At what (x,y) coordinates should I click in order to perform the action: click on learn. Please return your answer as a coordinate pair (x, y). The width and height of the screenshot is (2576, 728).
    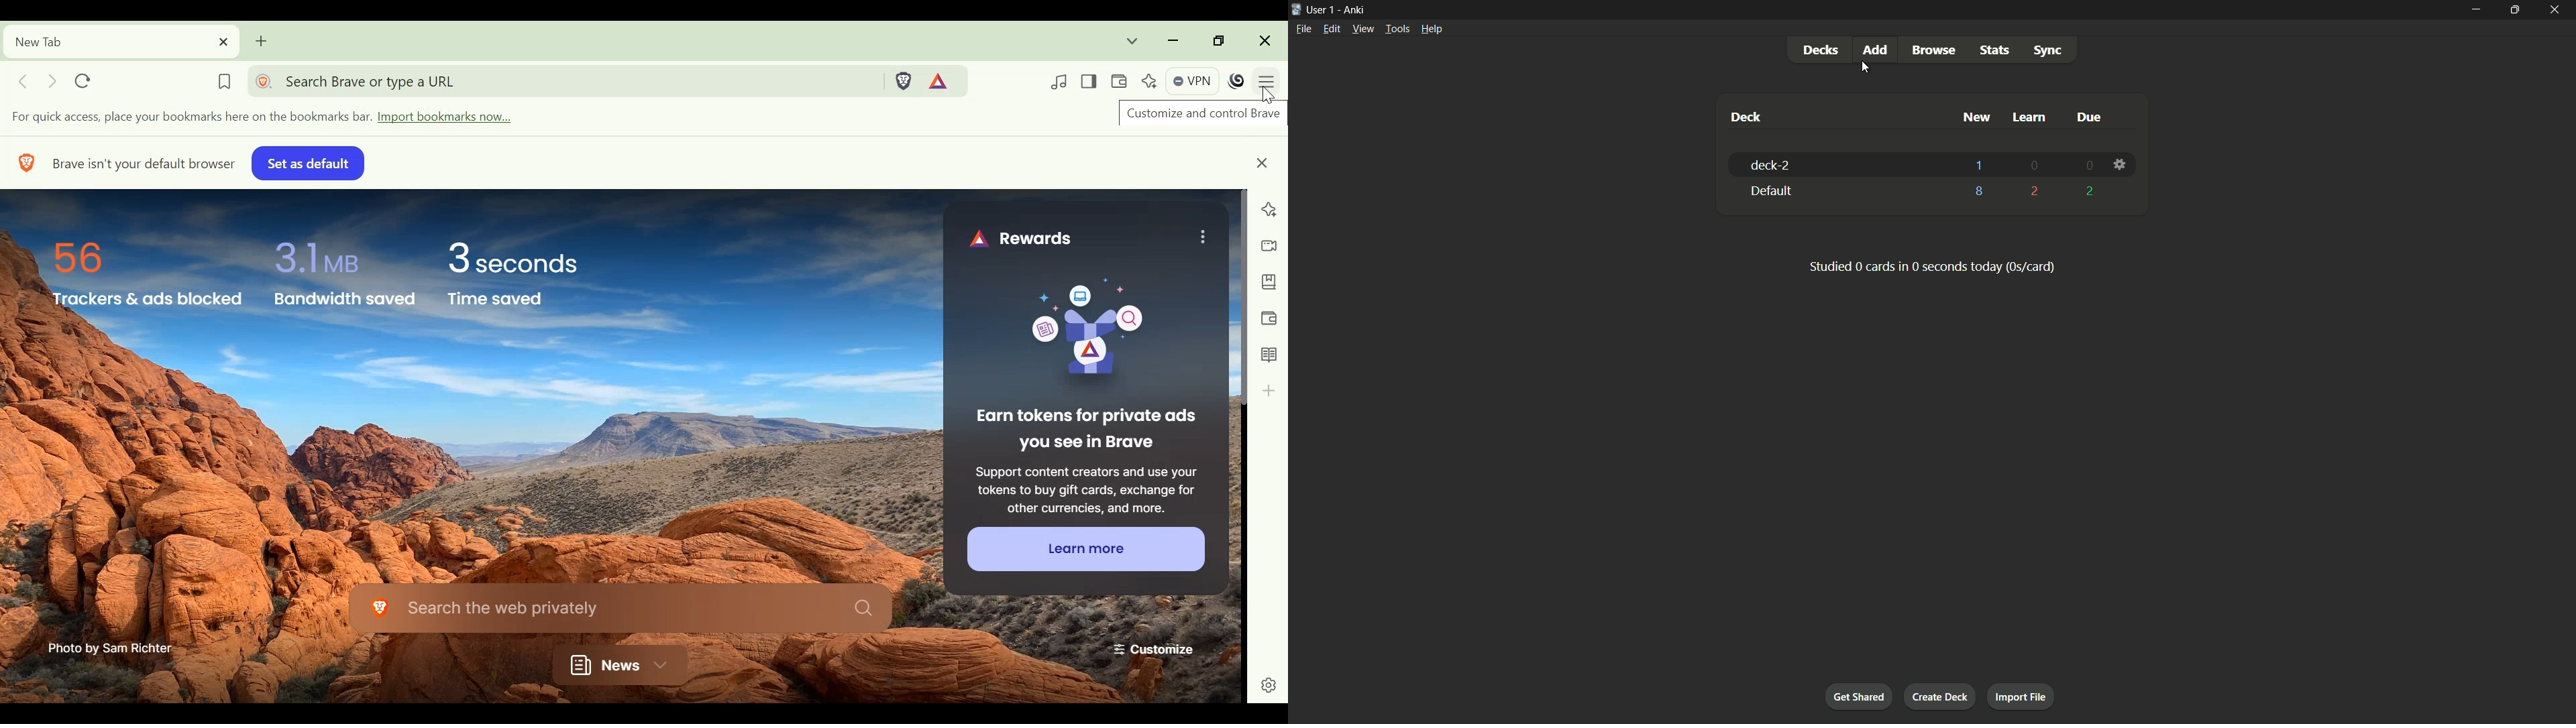
    Looking at the image, I should click on (2031, 117).